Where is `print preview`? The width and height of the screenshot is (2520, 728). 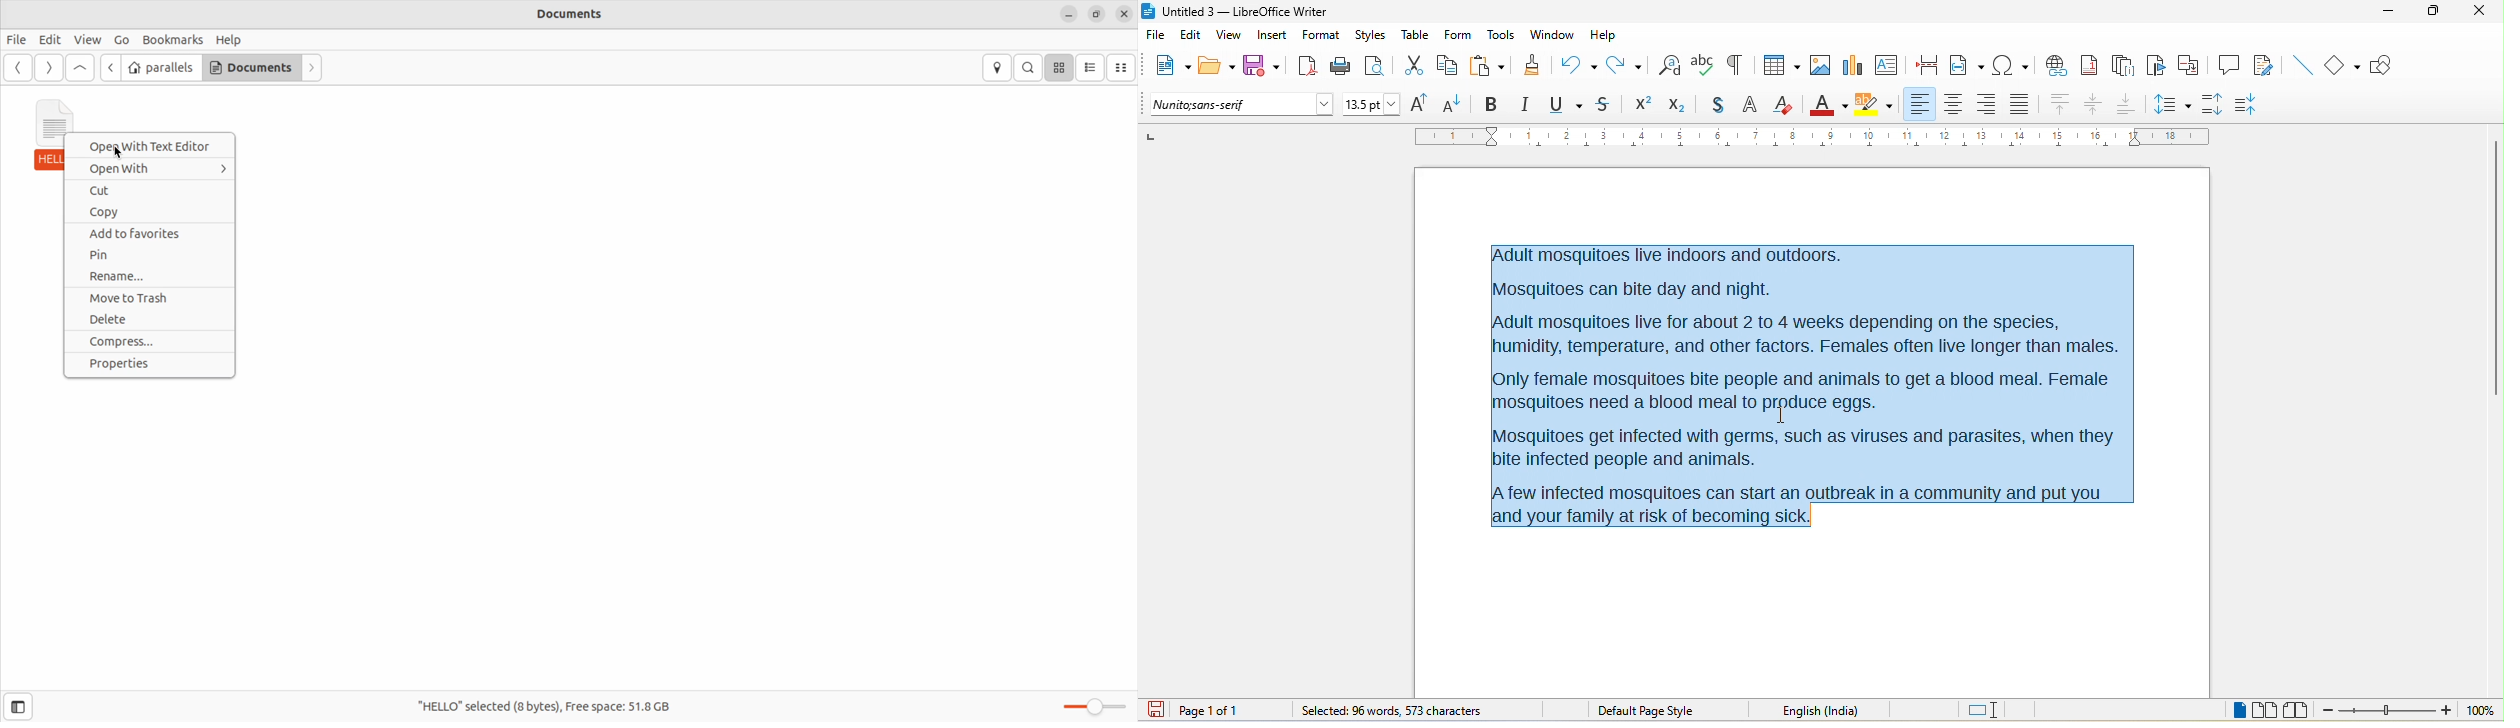 print preview is located at coordinates (1379, 64).